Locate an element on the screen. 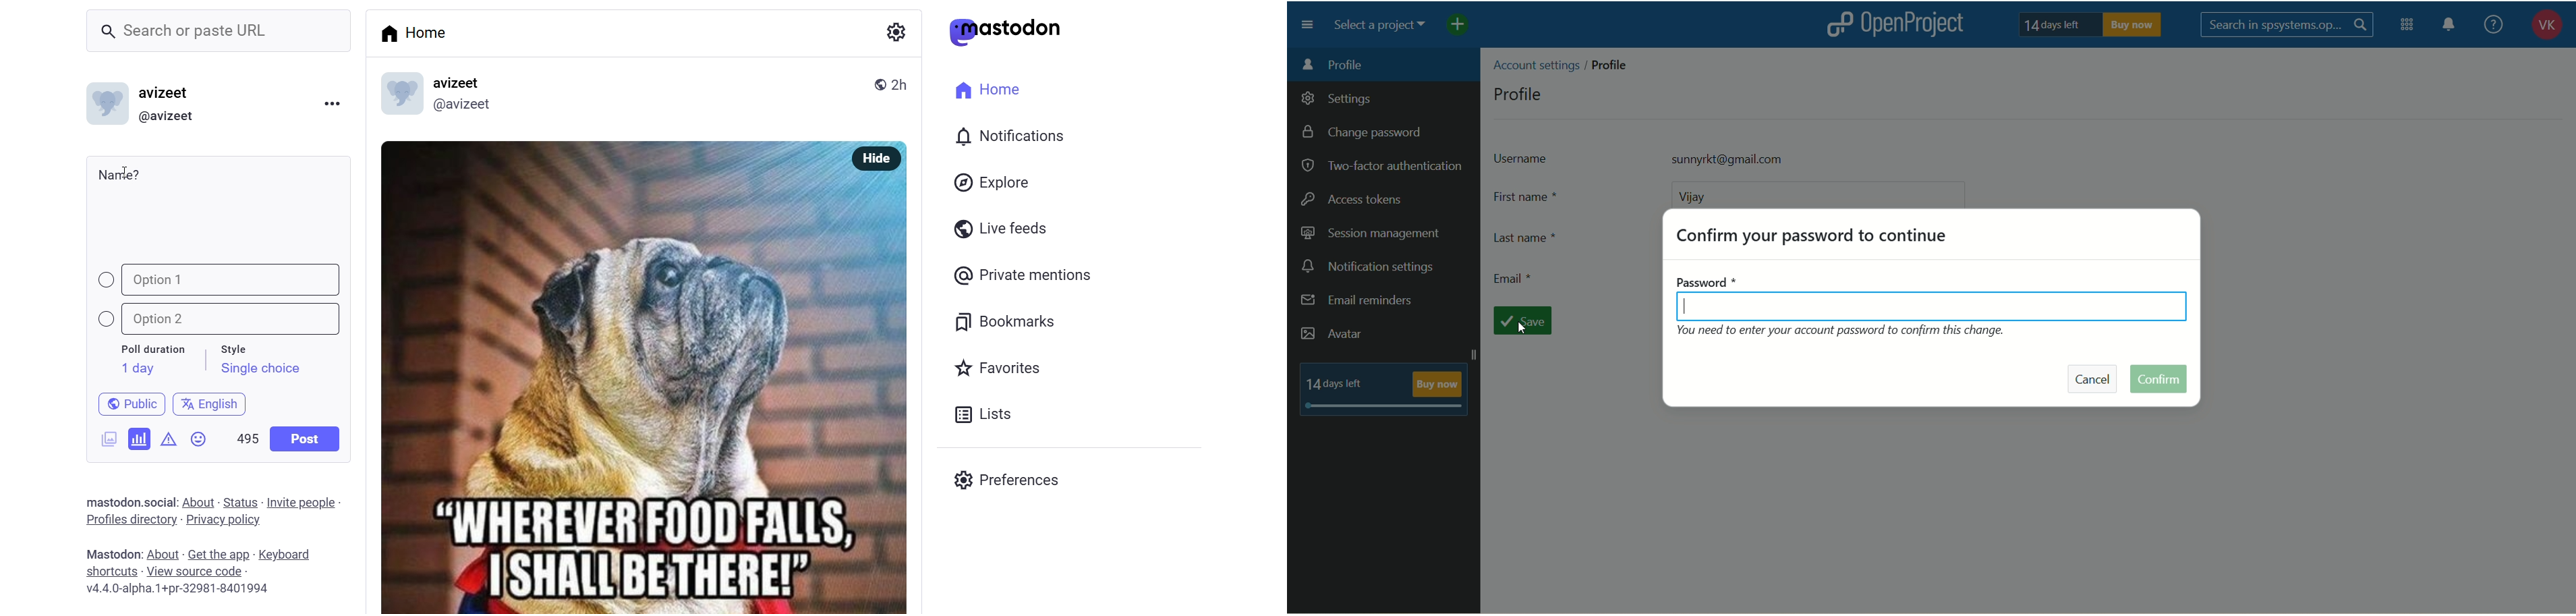 This screenshot has height=616, width=2576. mastodon is located at coordinates (110, 553).